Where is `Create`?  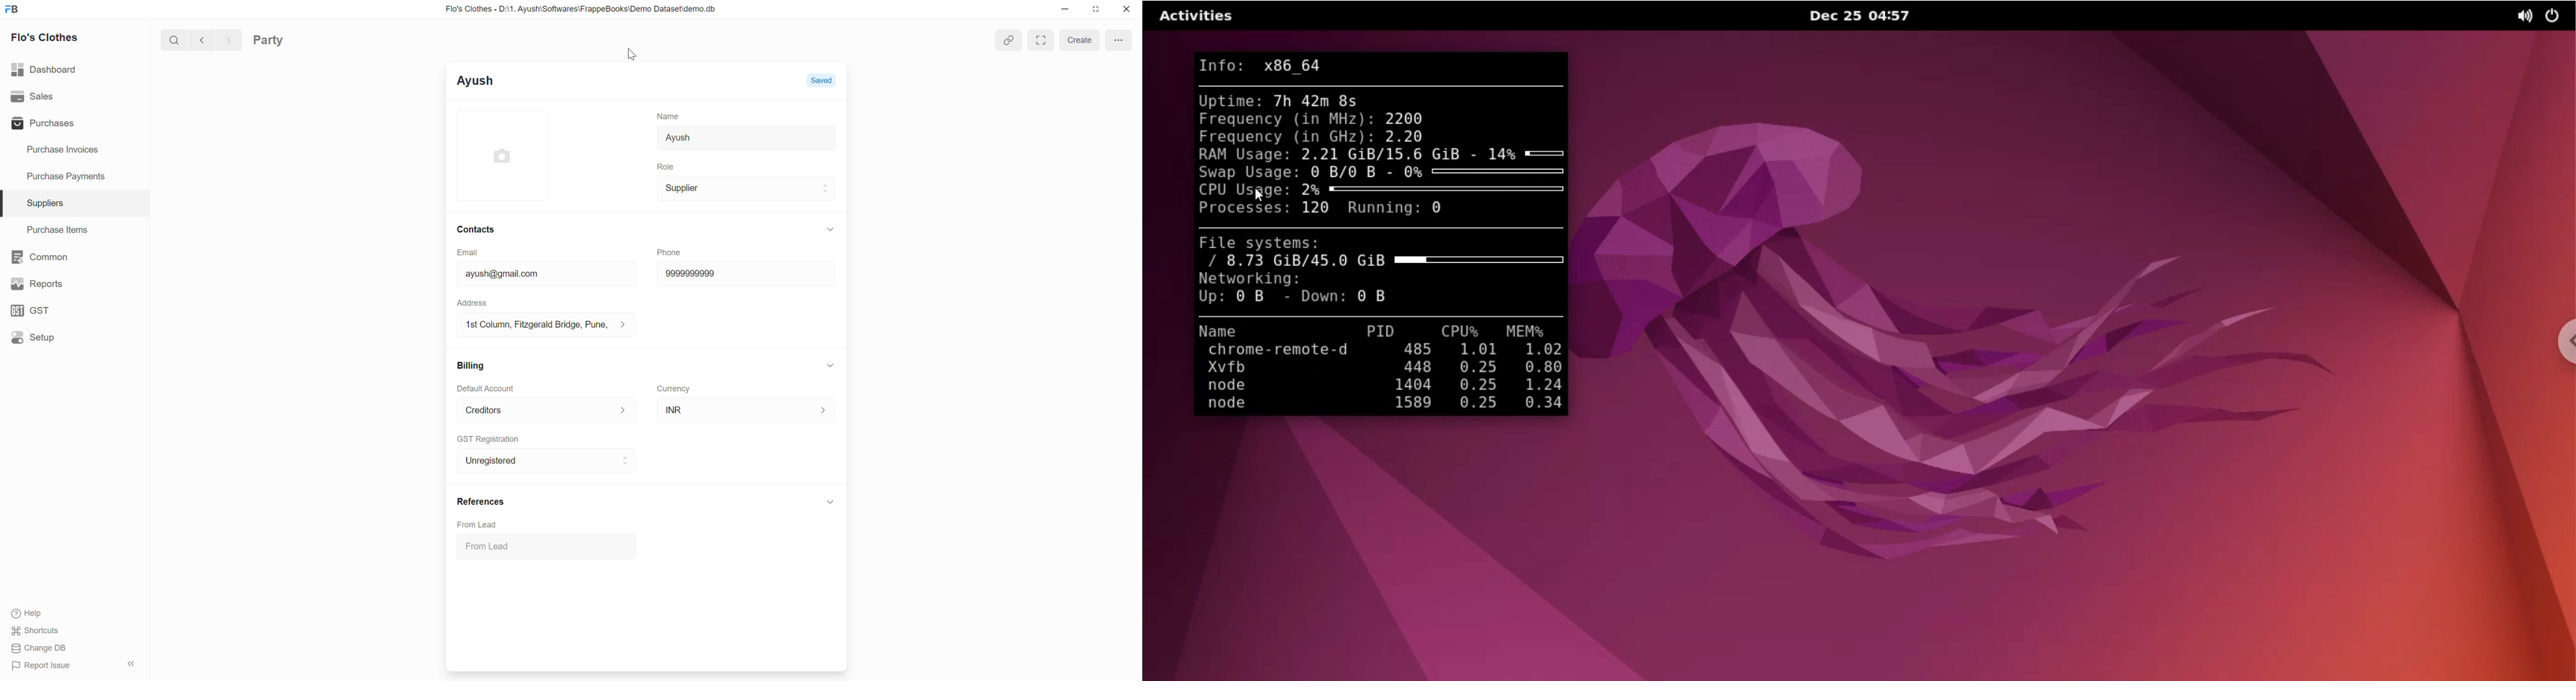 Create is located at coordinates (1080, 40).